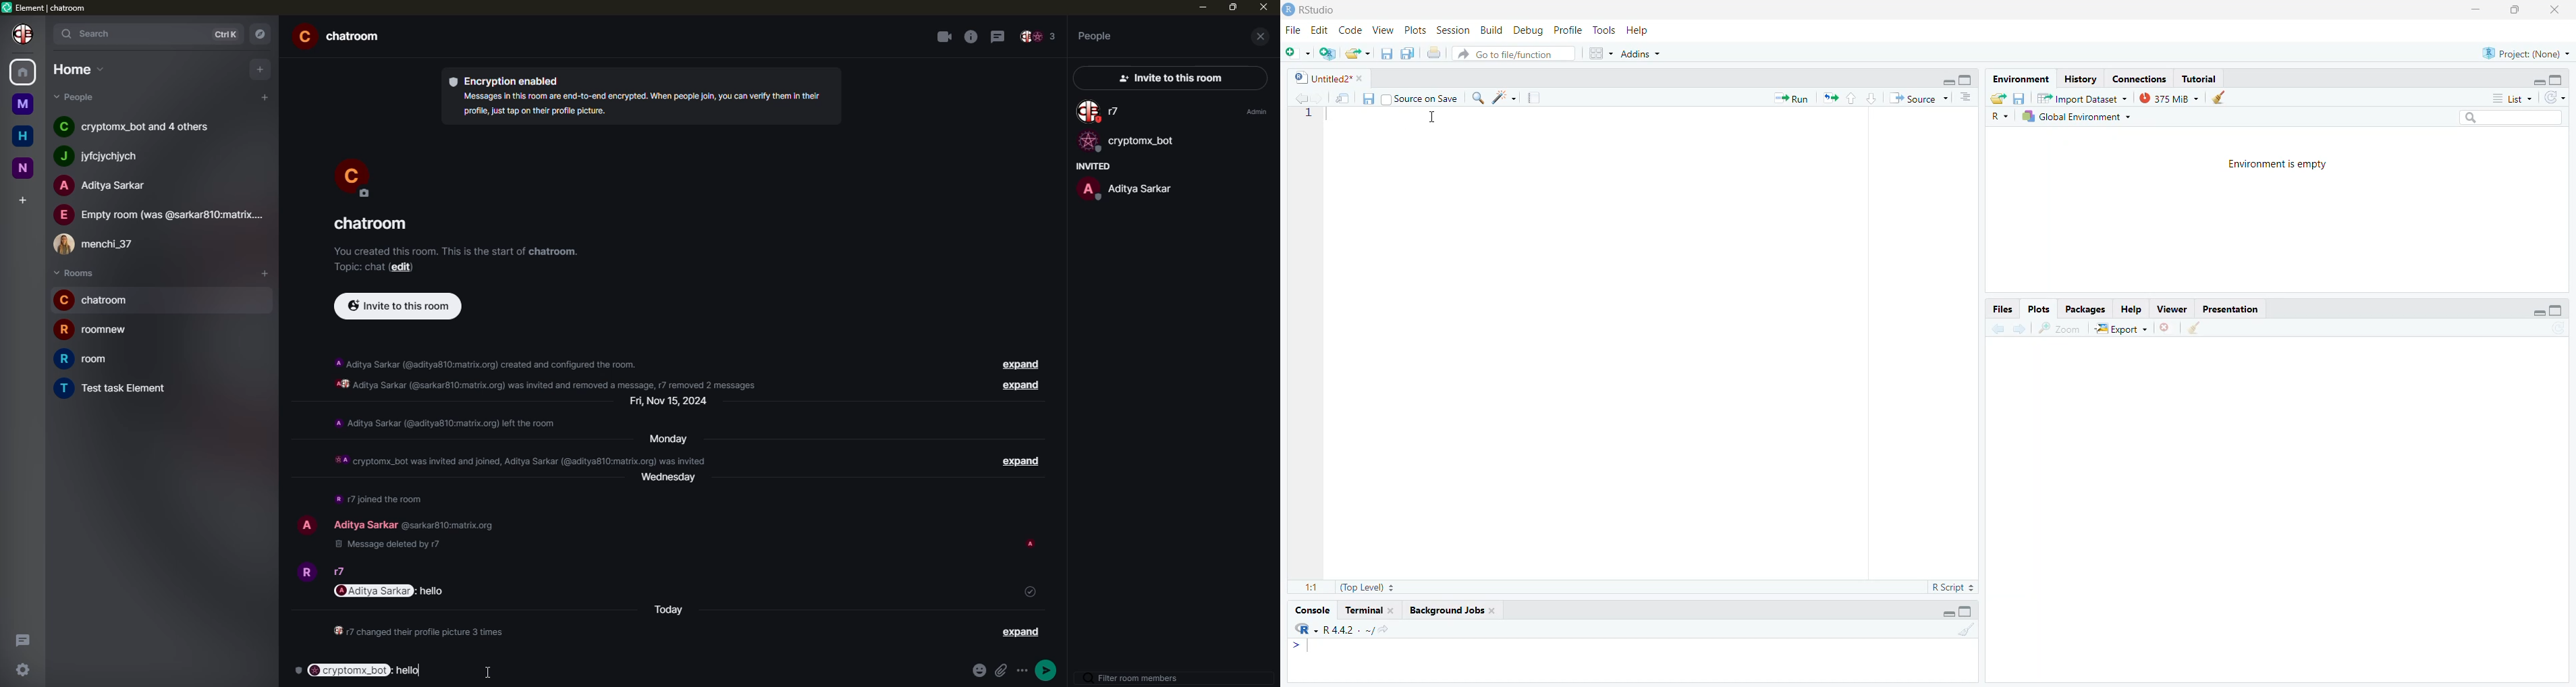 The width and height of the screenshot is (2576, 700). What do you see at coordinates (1950, 613) in the screenshot?
I see `hide r script` at bounding box center [1950, 613].